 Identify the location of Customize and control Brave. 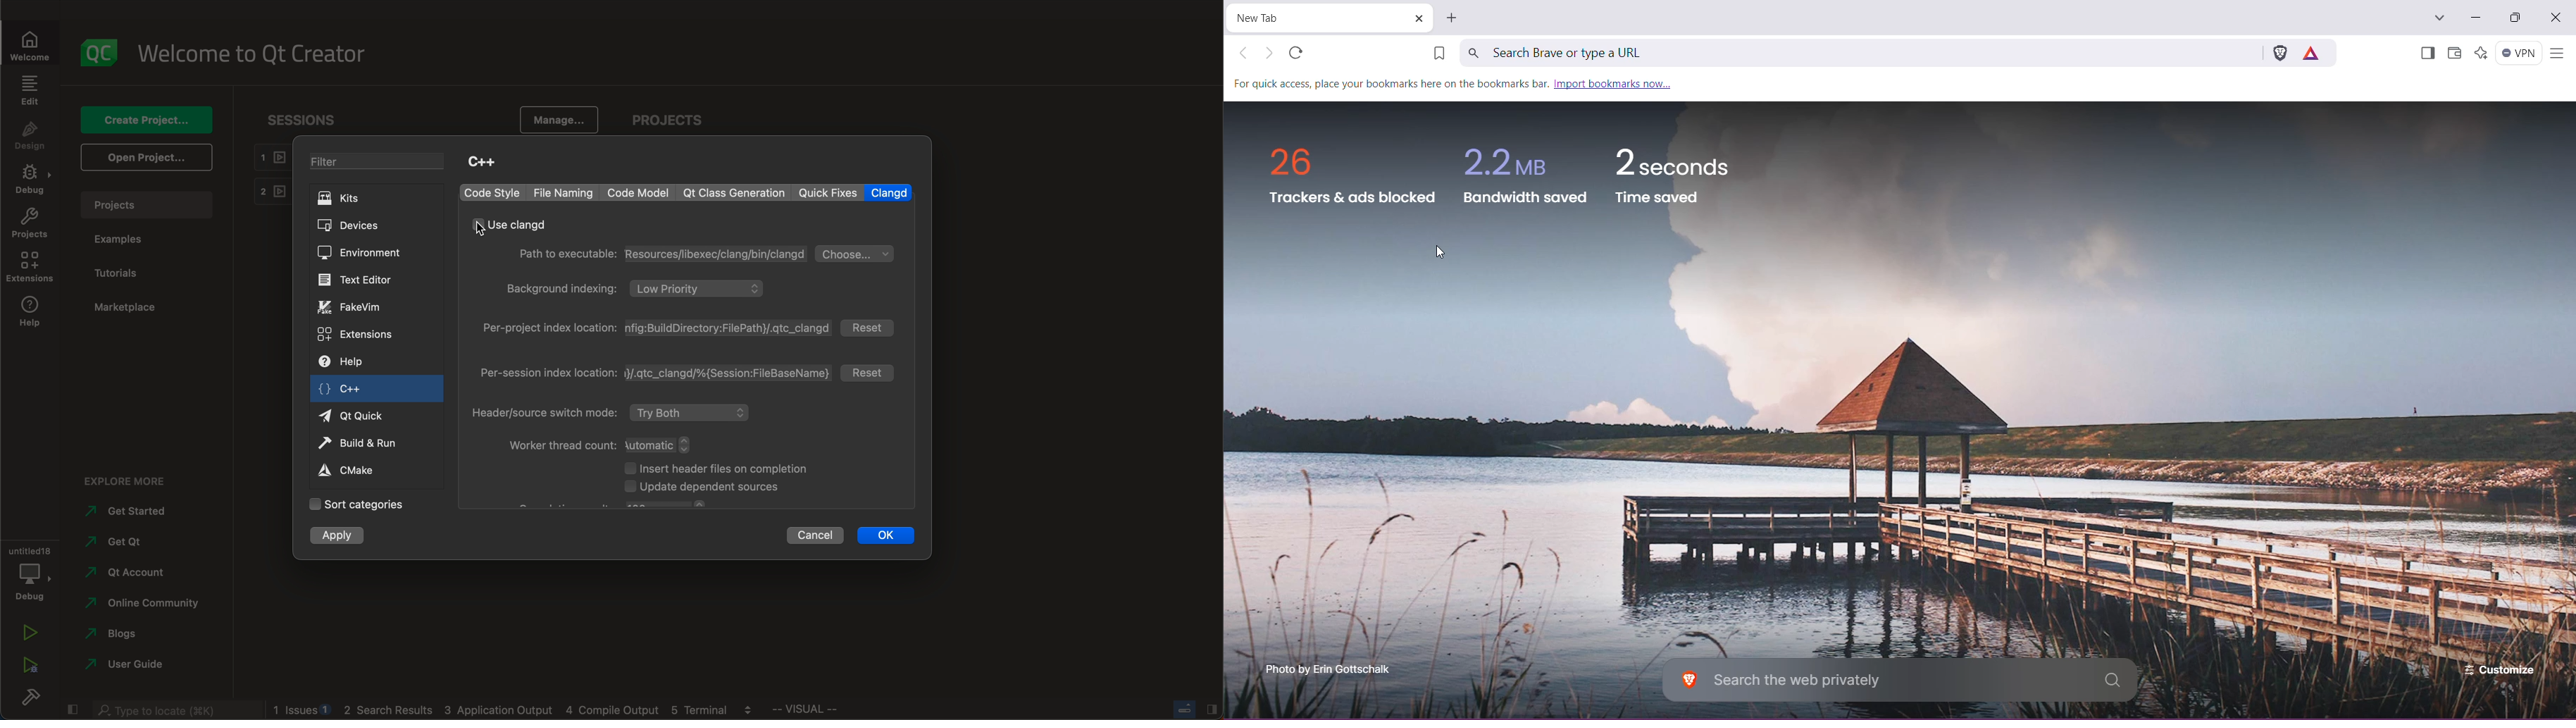
(2558, 54).